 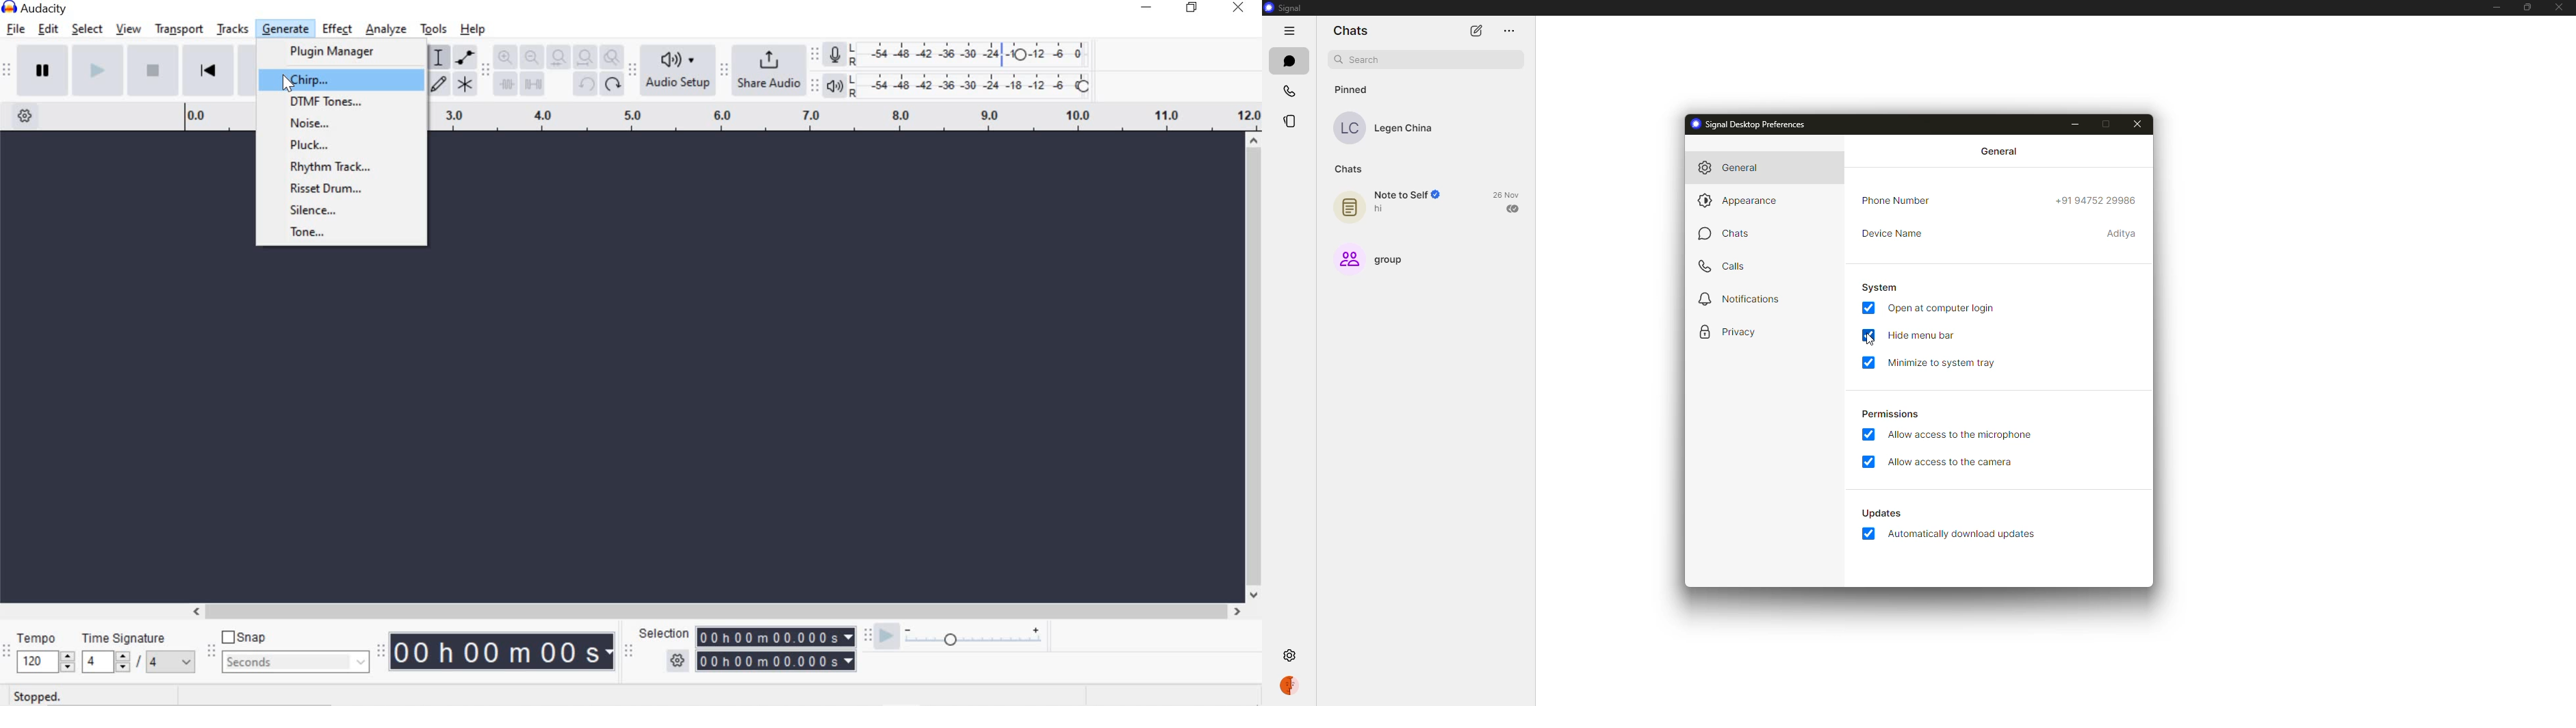 I want to click on transport, so click(x=178, y=28).